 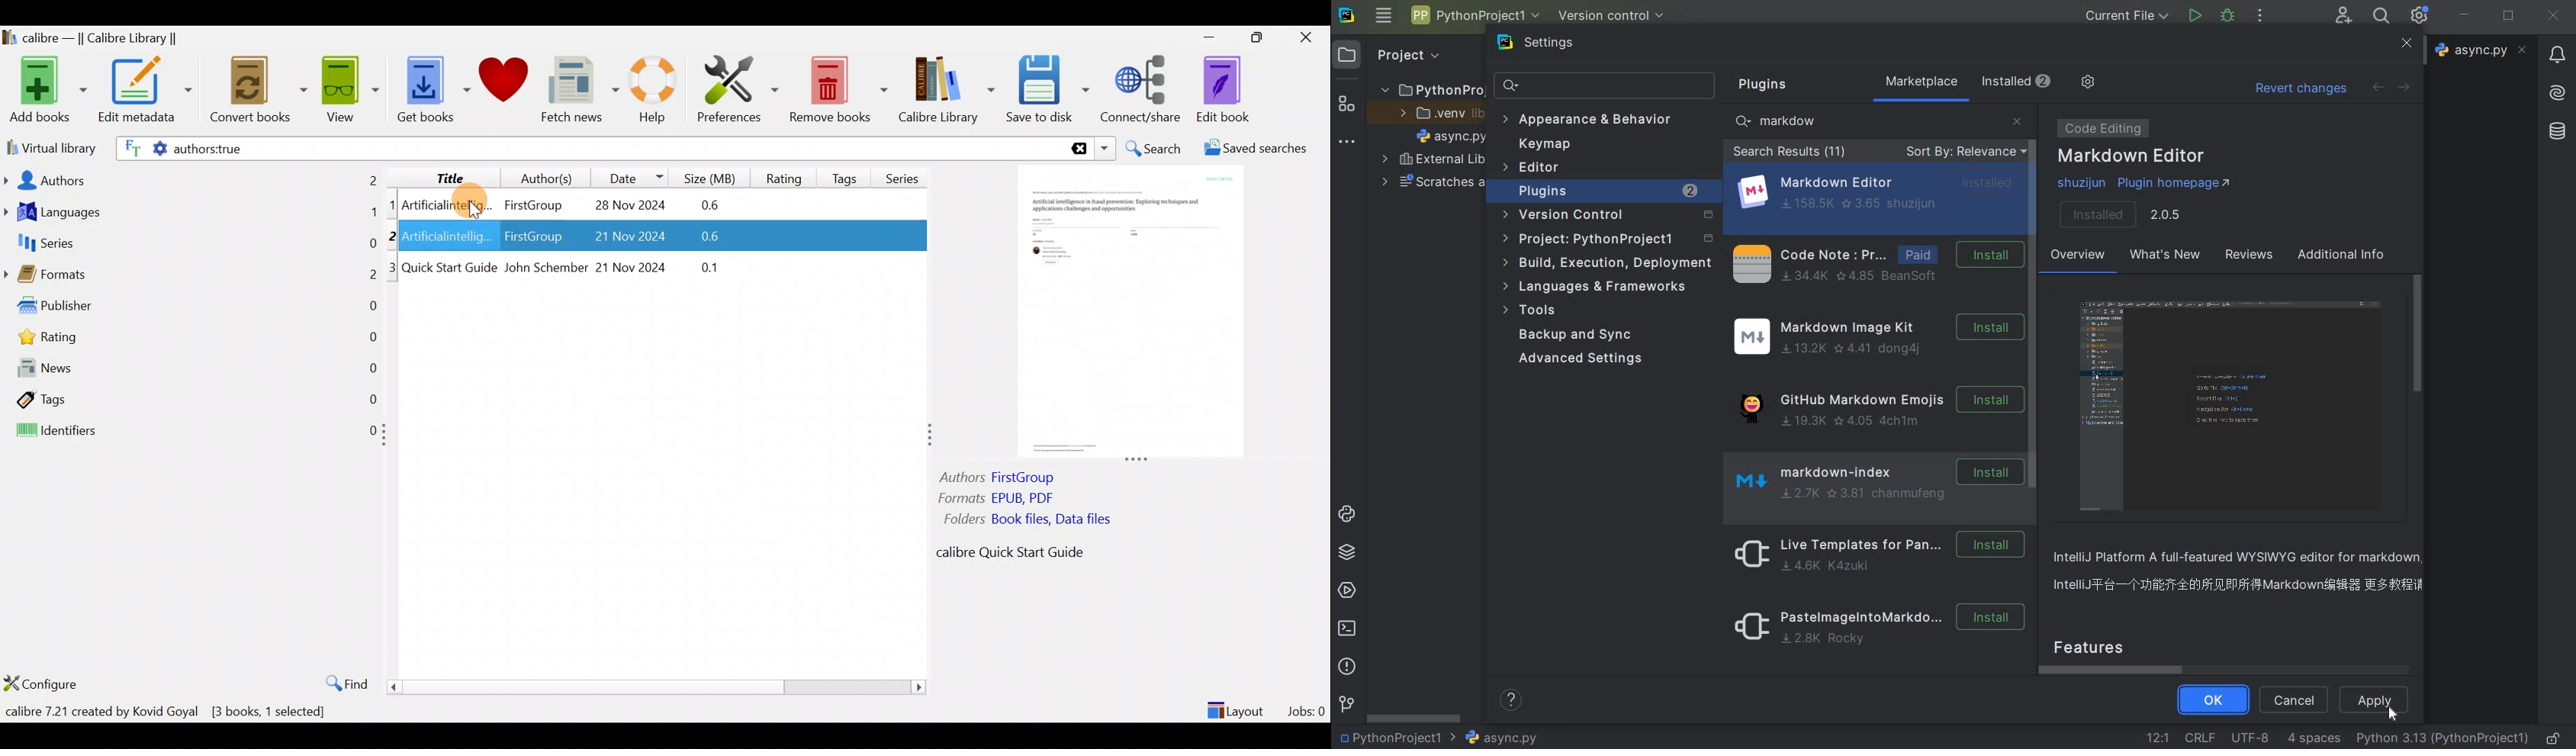 What do you see at coordinates (1608, 264) in the screenshot?
I see `build, execution, deployment` at bounding box center [1608, 264].